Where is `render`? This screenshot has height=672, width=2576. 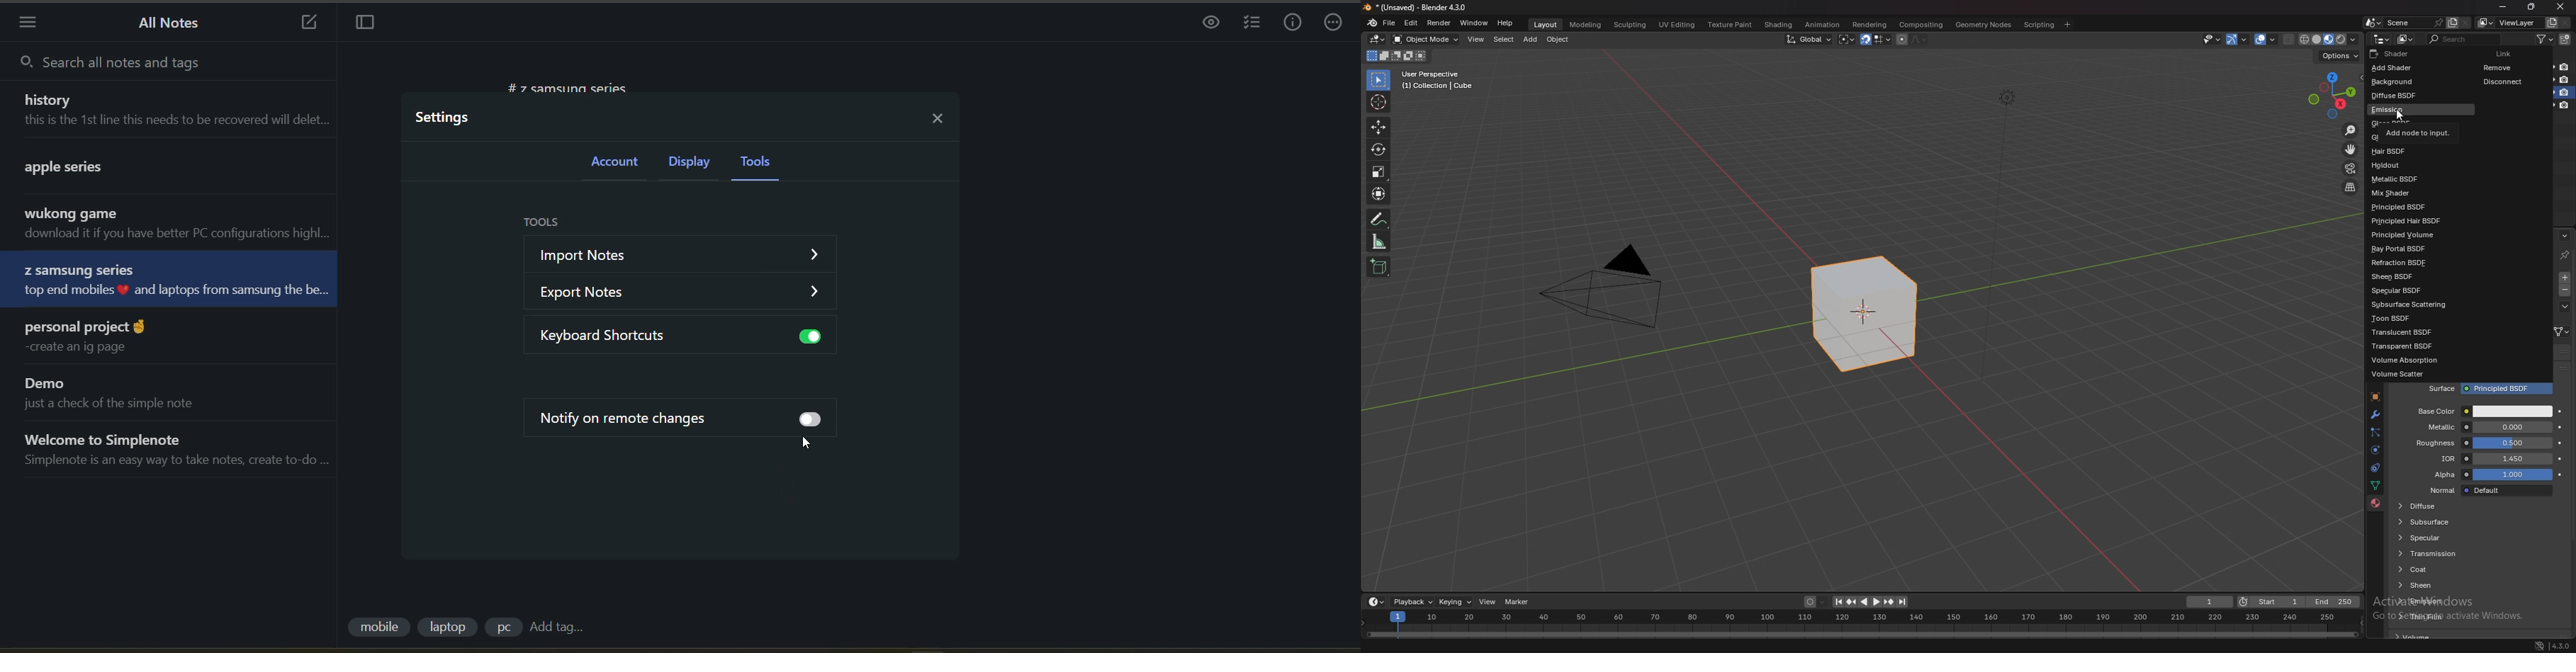
render is located at coordinates (1439, 23).